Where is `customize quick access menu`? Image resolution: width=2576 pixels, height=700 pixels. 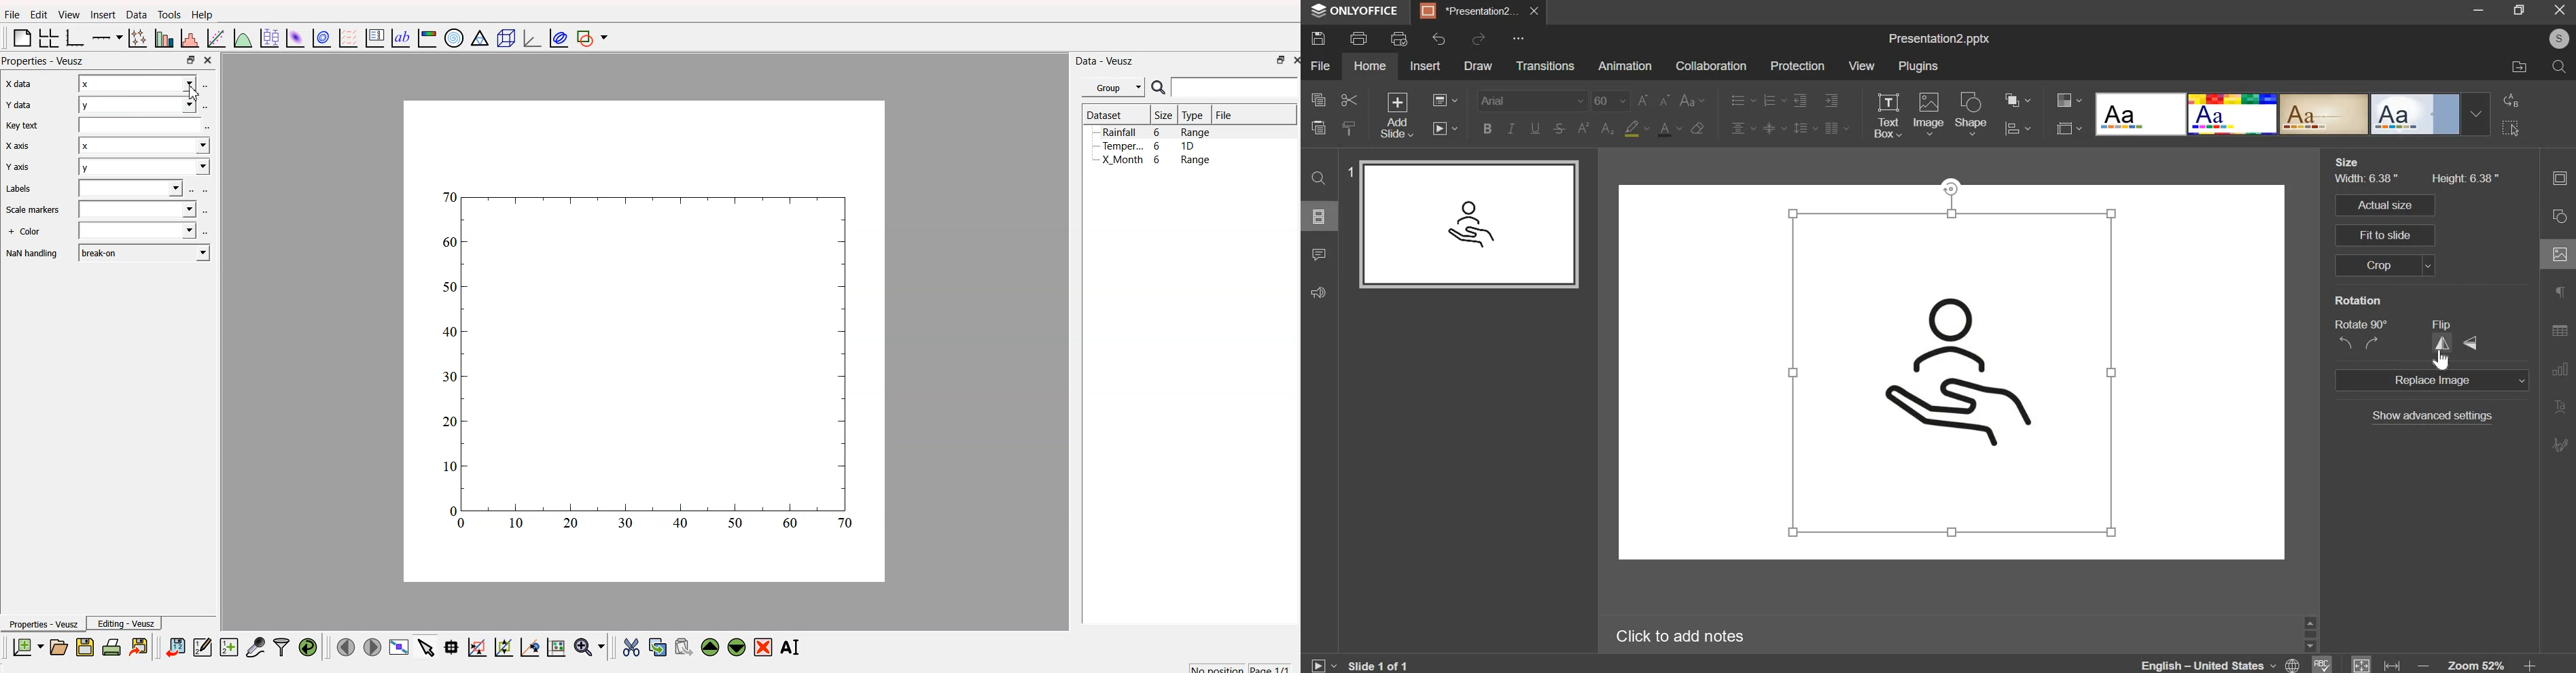
customize quick access menu is located at coordinates (1519, 39).